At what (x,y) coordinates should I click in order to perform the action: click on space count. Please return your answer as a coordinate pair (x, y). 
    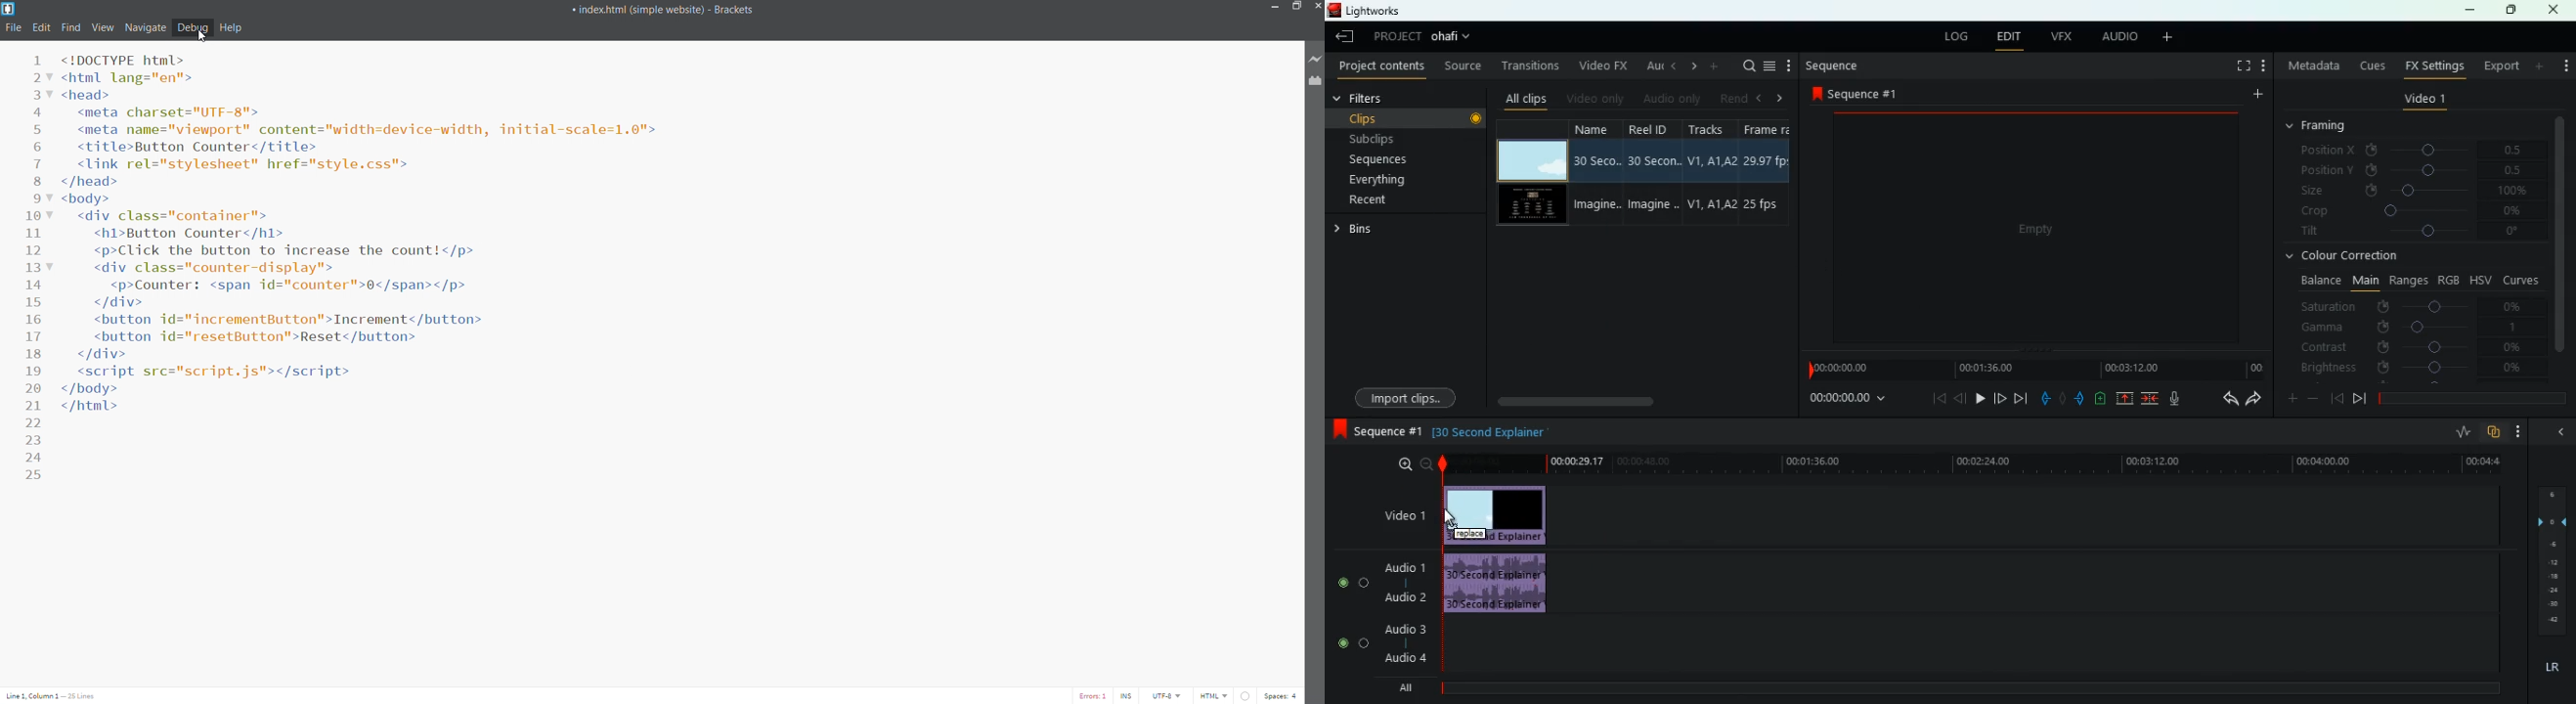
    Looking at the image, I should click on (1286, 696).